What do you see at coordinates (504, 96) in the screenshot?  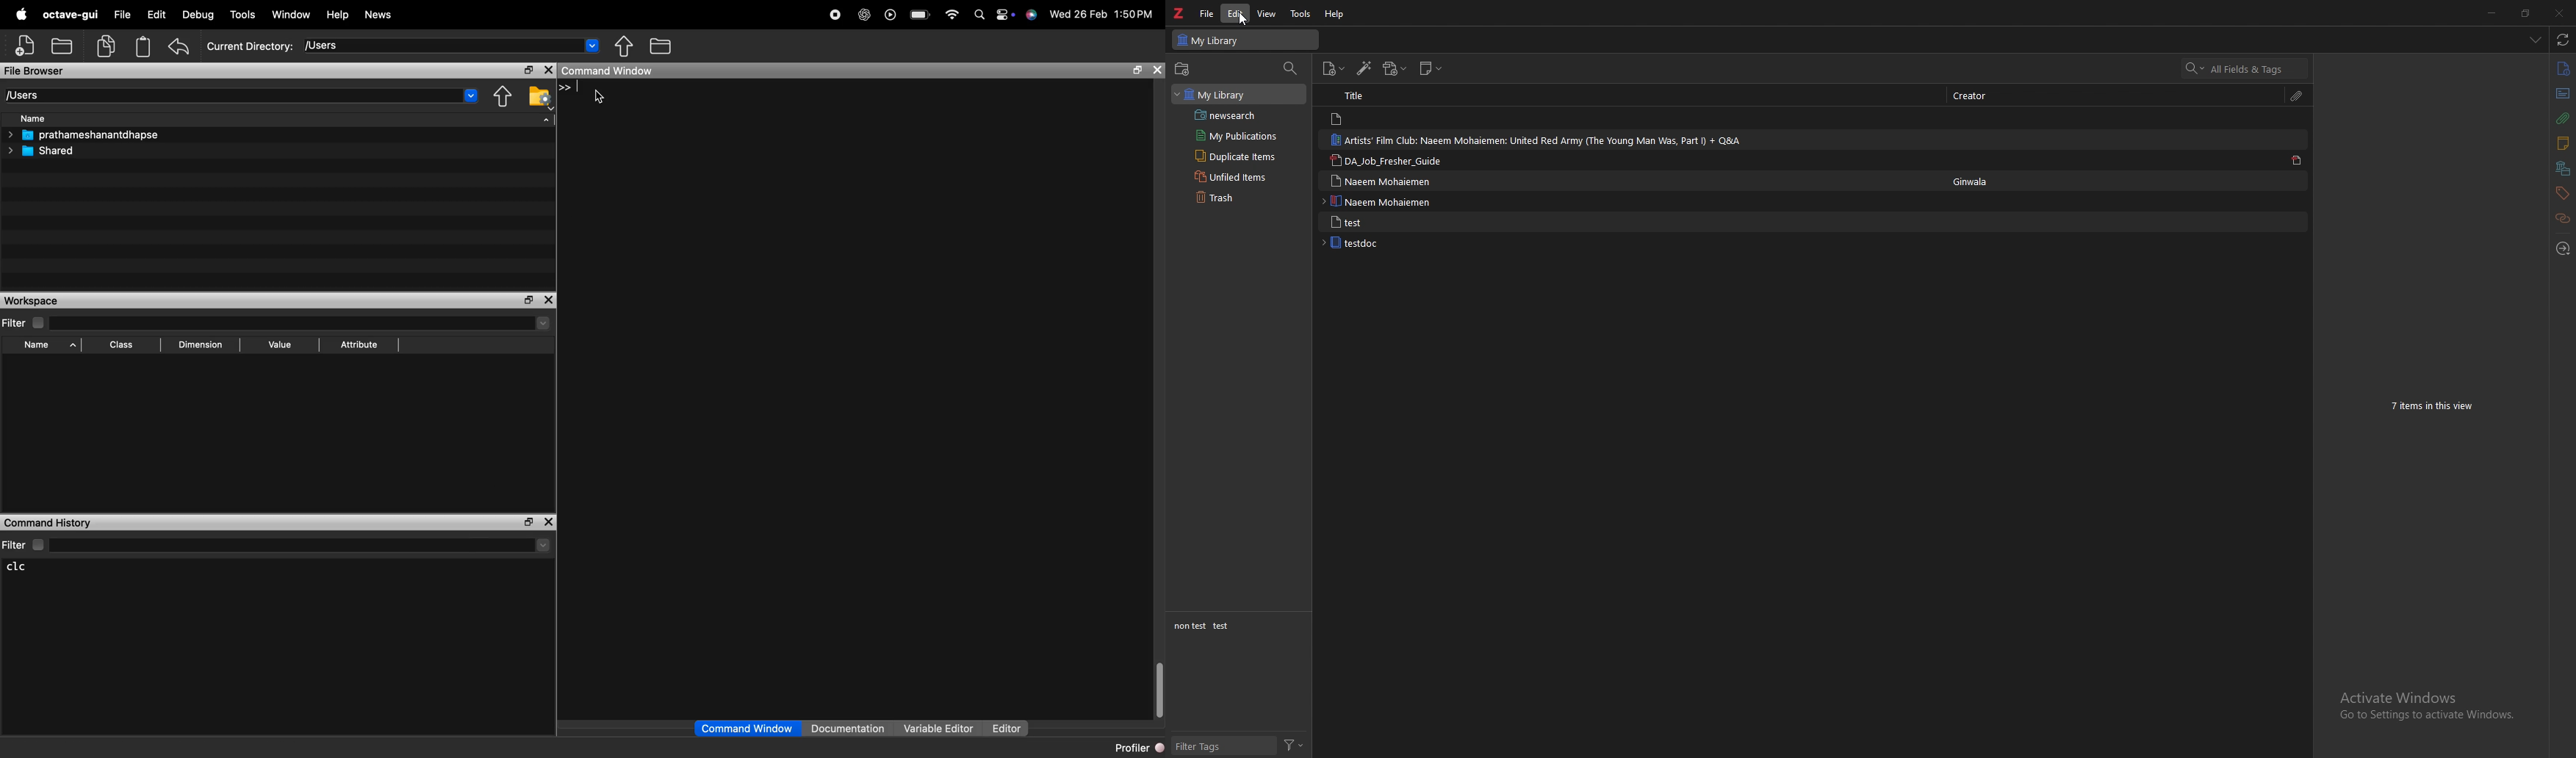 I see `one directory up` at bounding box center [504, 96].